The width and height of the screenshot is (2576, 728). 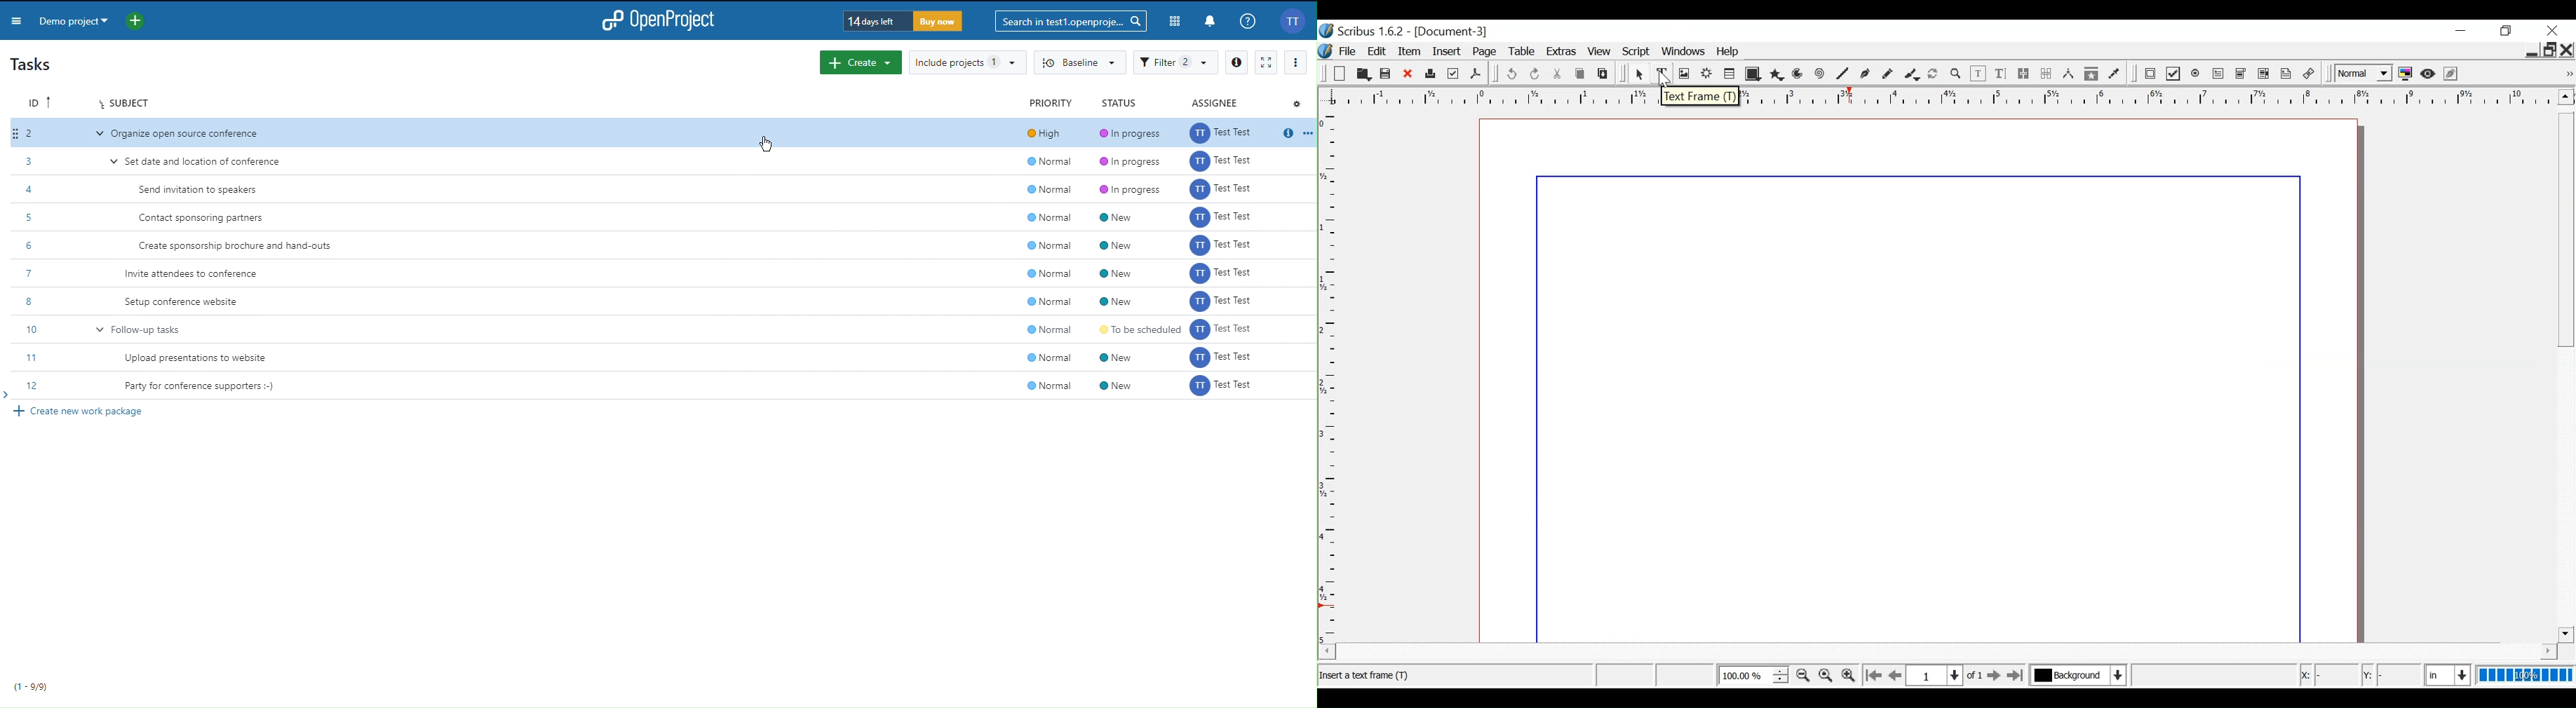 I want to click on Info, so click(x=1248, y=20).